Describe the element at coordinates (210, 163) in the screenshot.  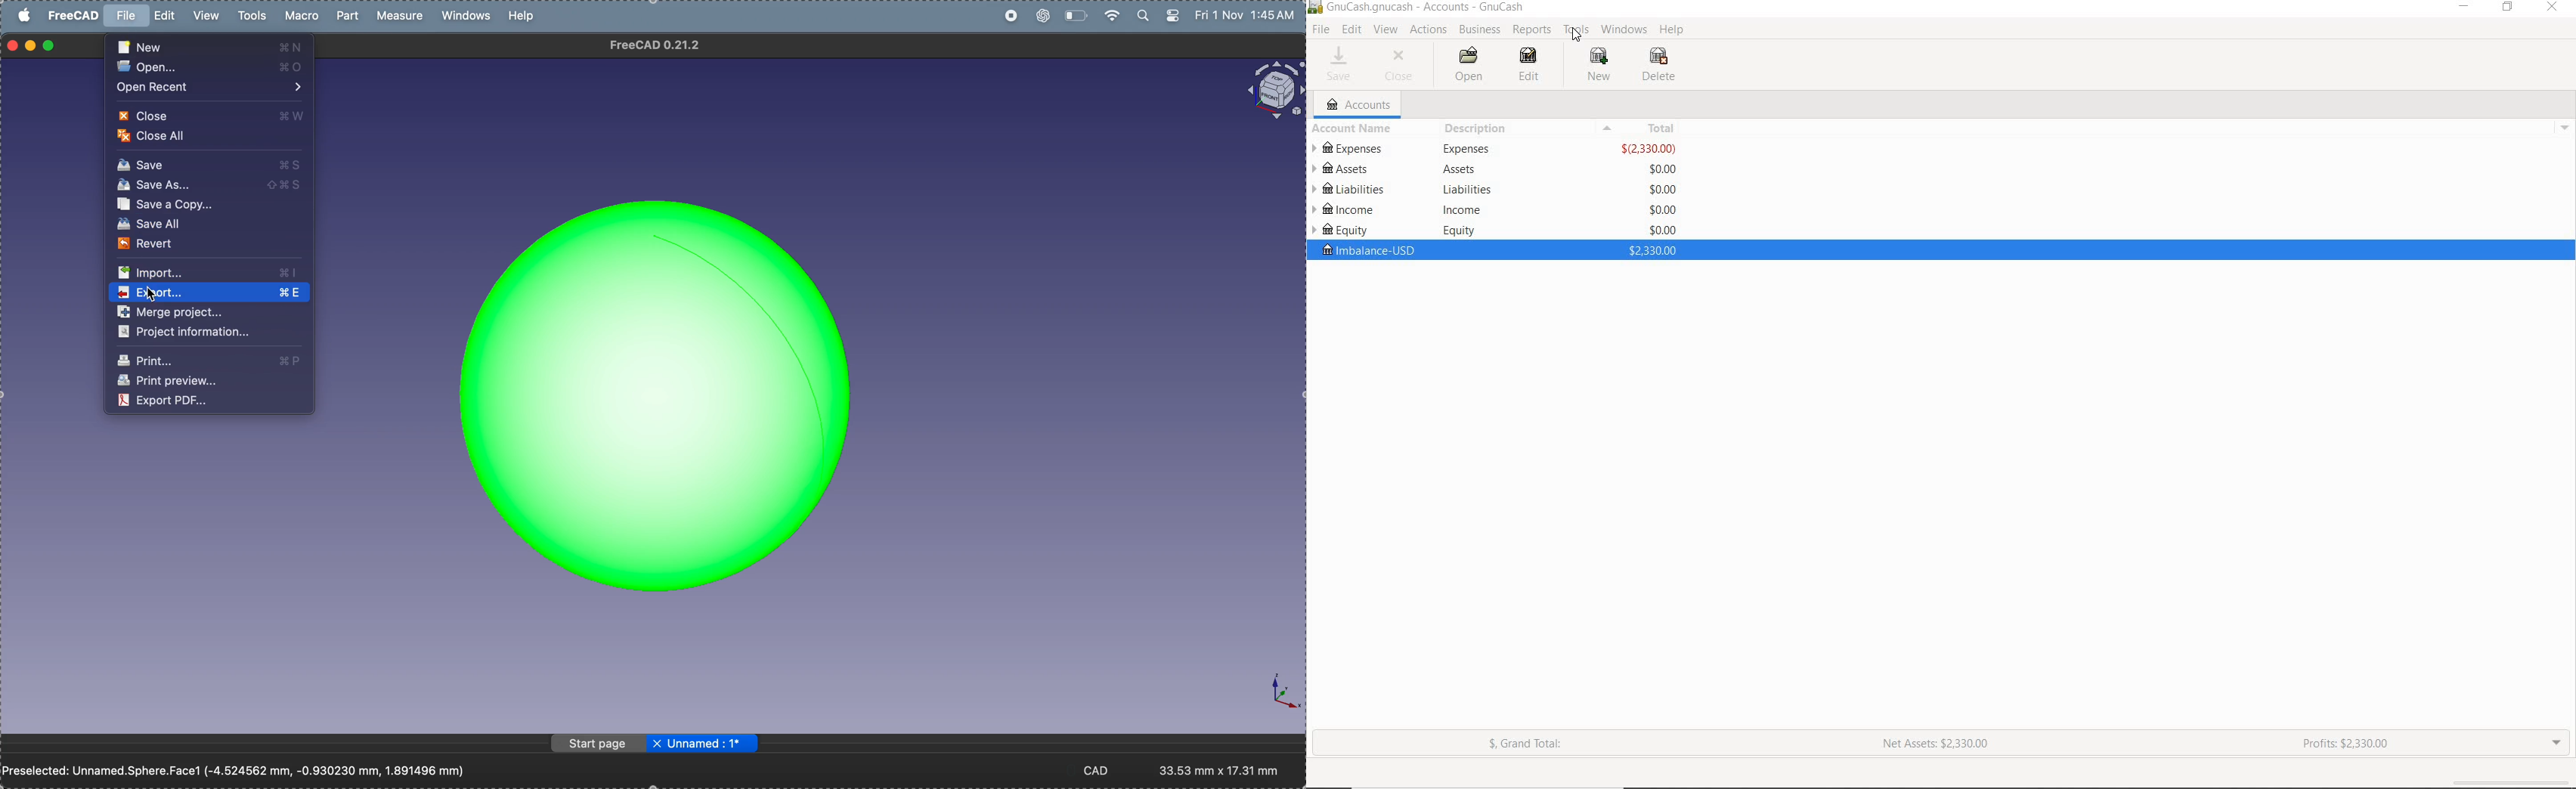
I see `save` at that location.